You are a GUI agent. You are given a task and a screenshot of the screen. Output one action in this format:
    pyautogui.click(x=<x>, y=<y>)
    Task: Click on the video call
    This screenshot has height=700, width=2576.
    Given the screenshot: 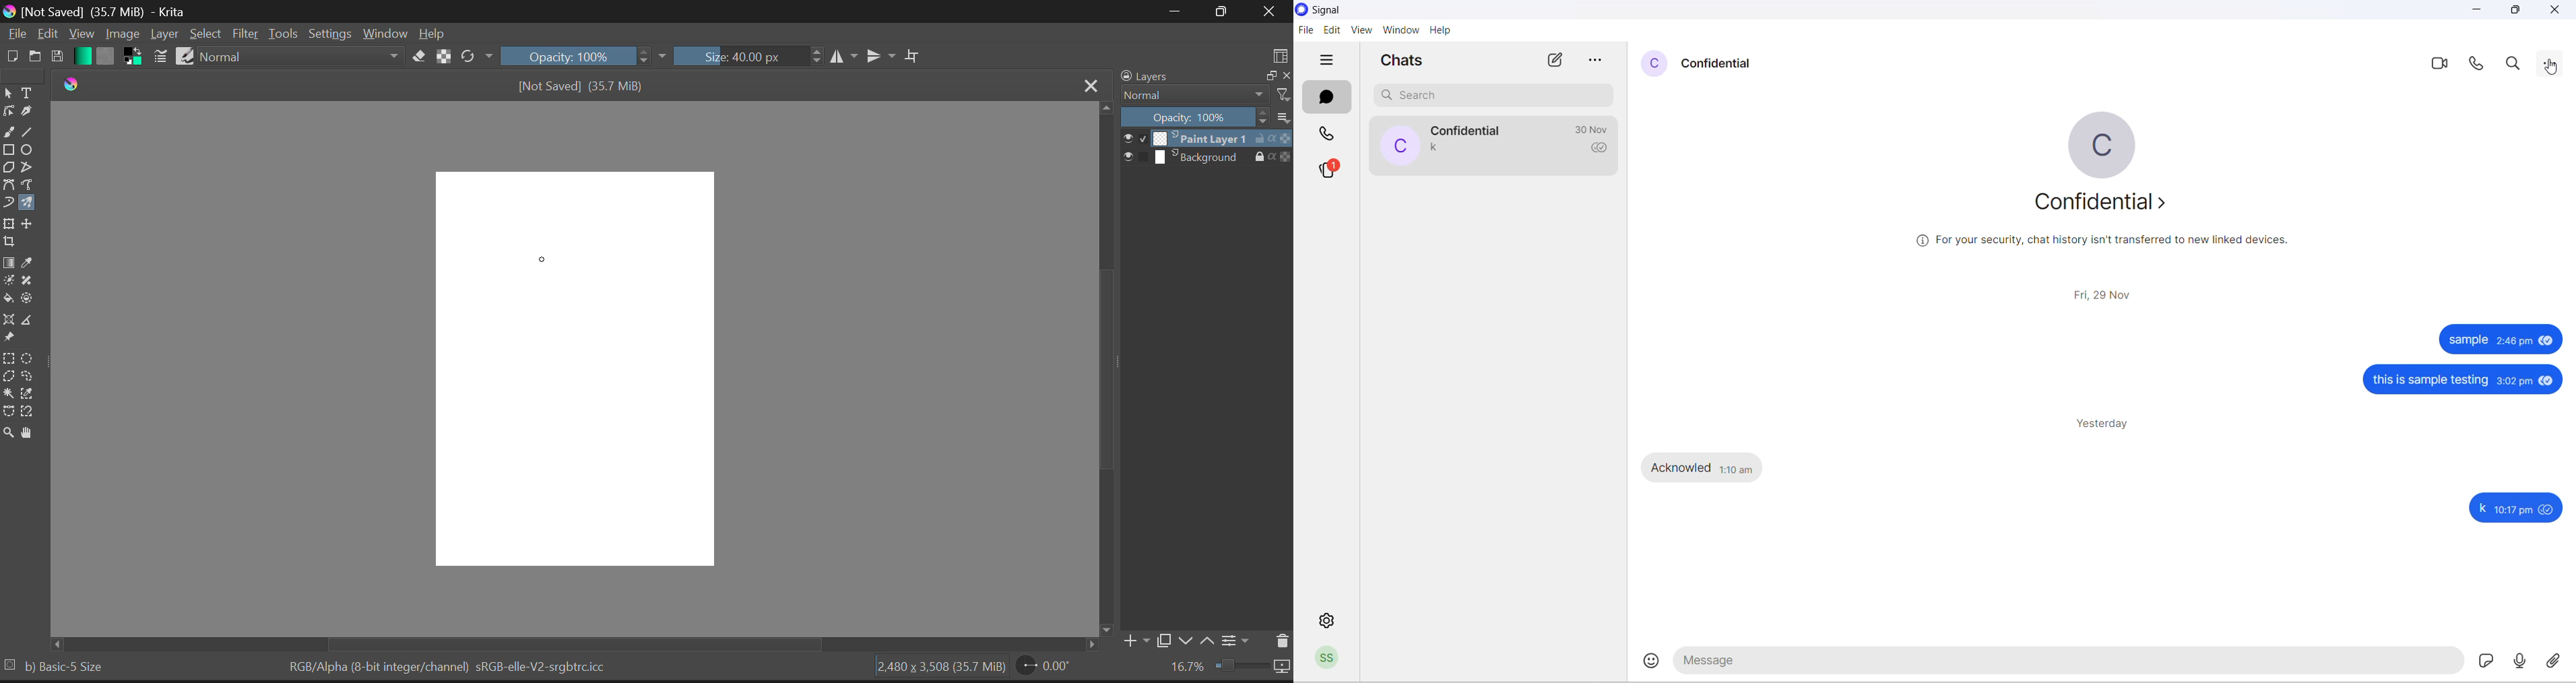 What is the action you would take?
    pyautogui.click(x=2441, y=64)
    